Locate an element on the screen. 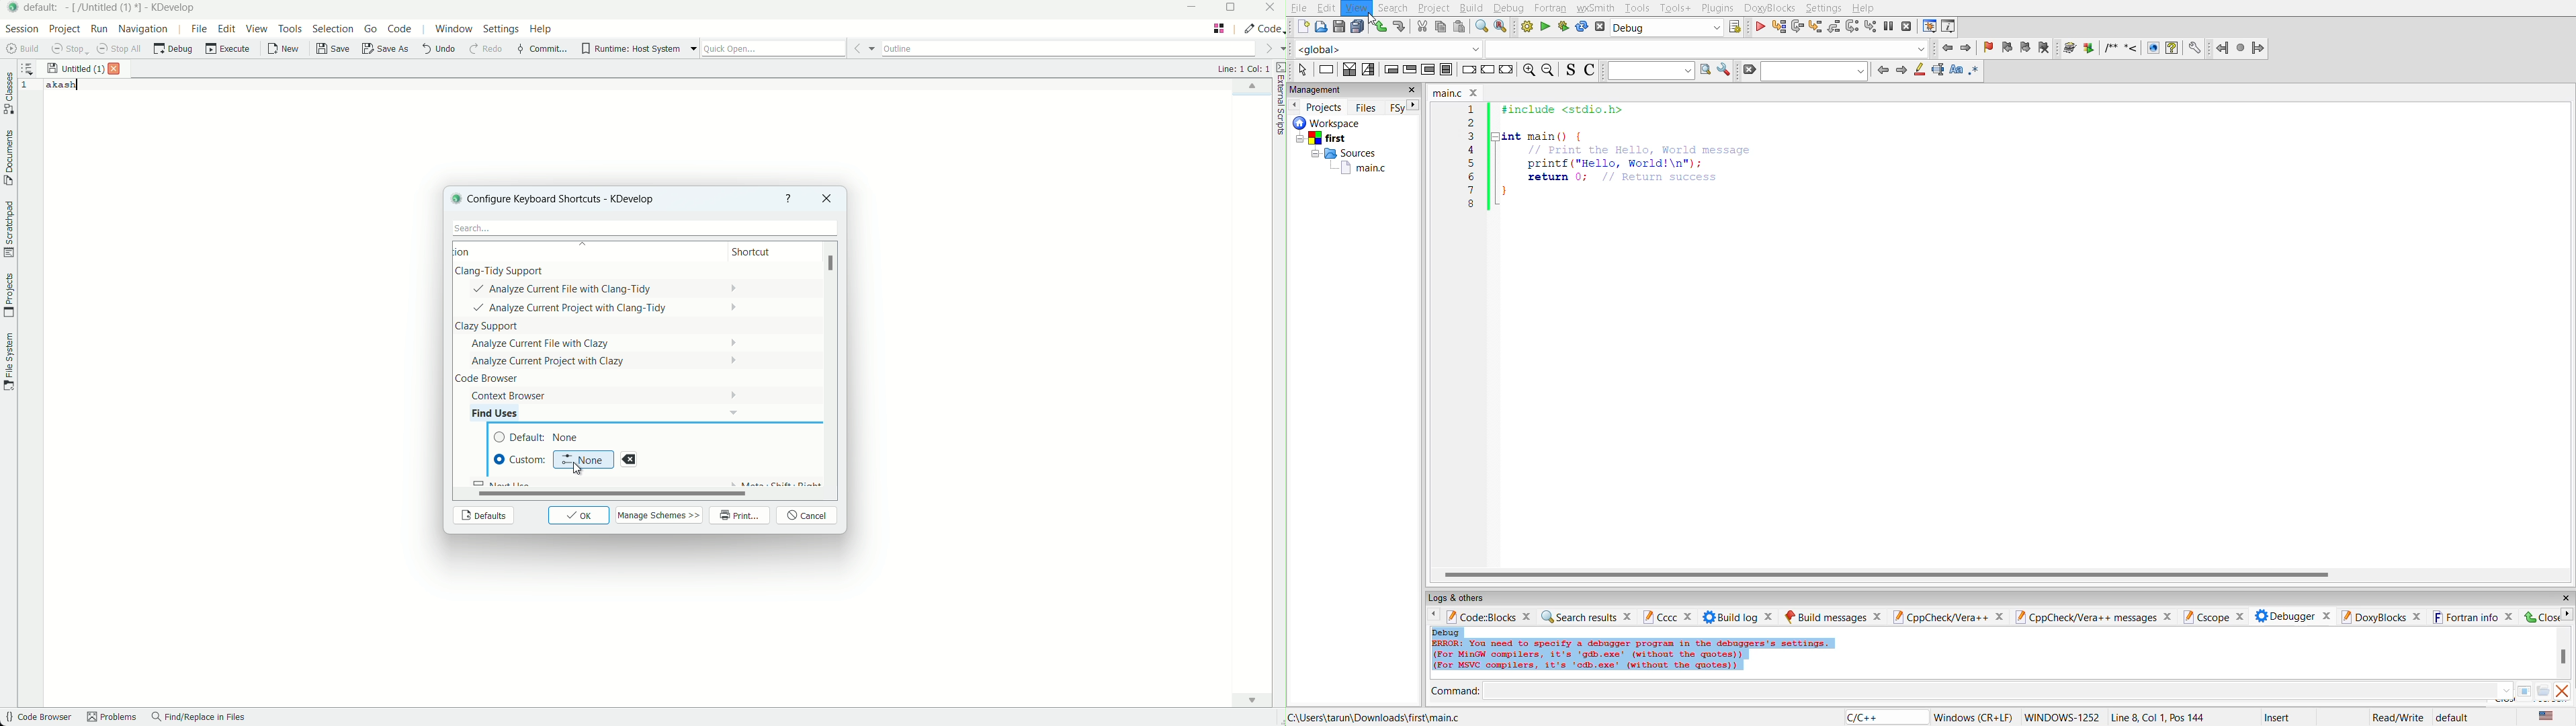  cppcheck/vera++ messages is located at coordinates (2093, 614).